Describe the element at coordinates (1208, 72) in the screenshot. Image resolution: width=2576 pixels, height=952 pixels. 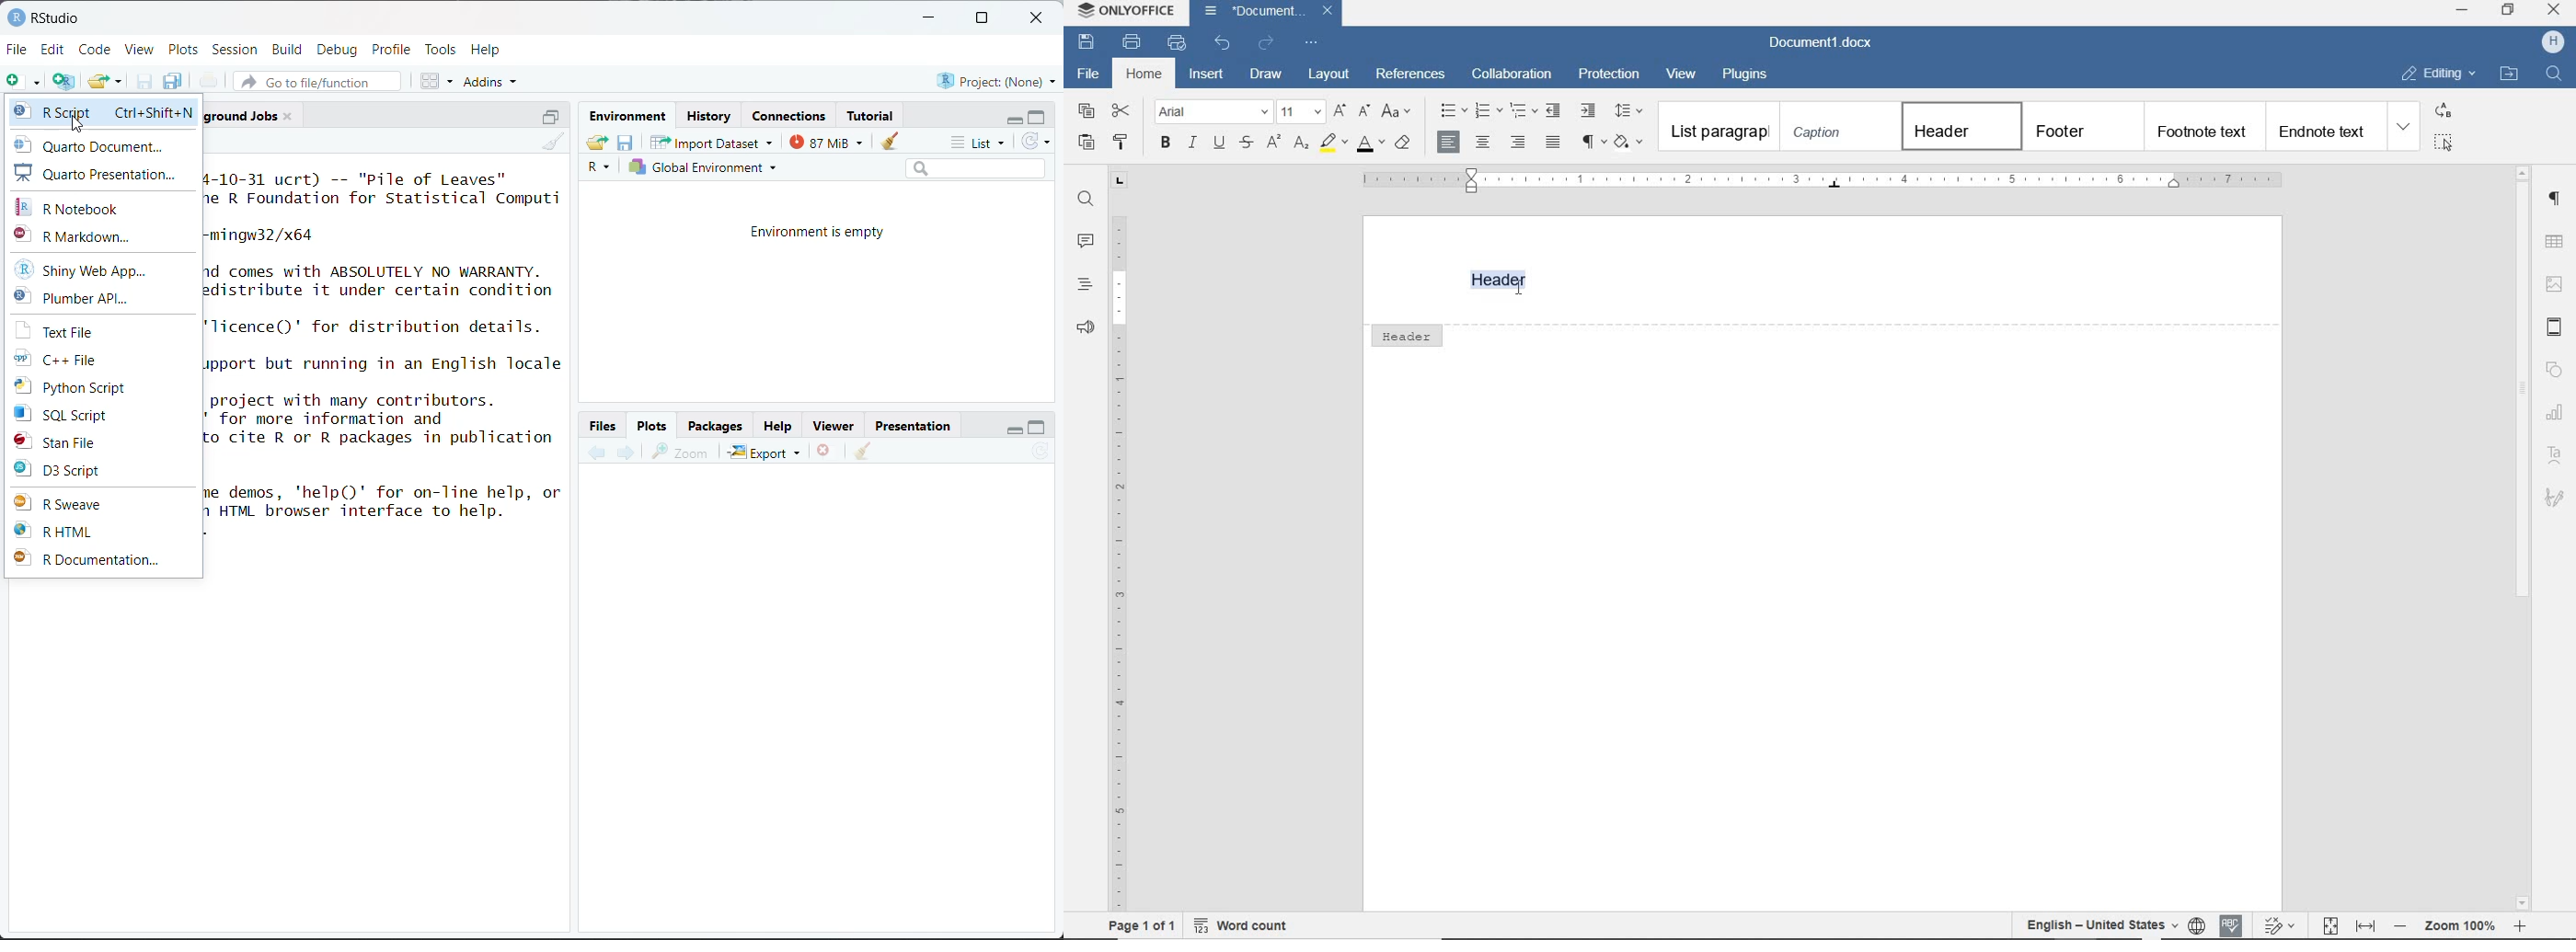
I see `insert` at that location.